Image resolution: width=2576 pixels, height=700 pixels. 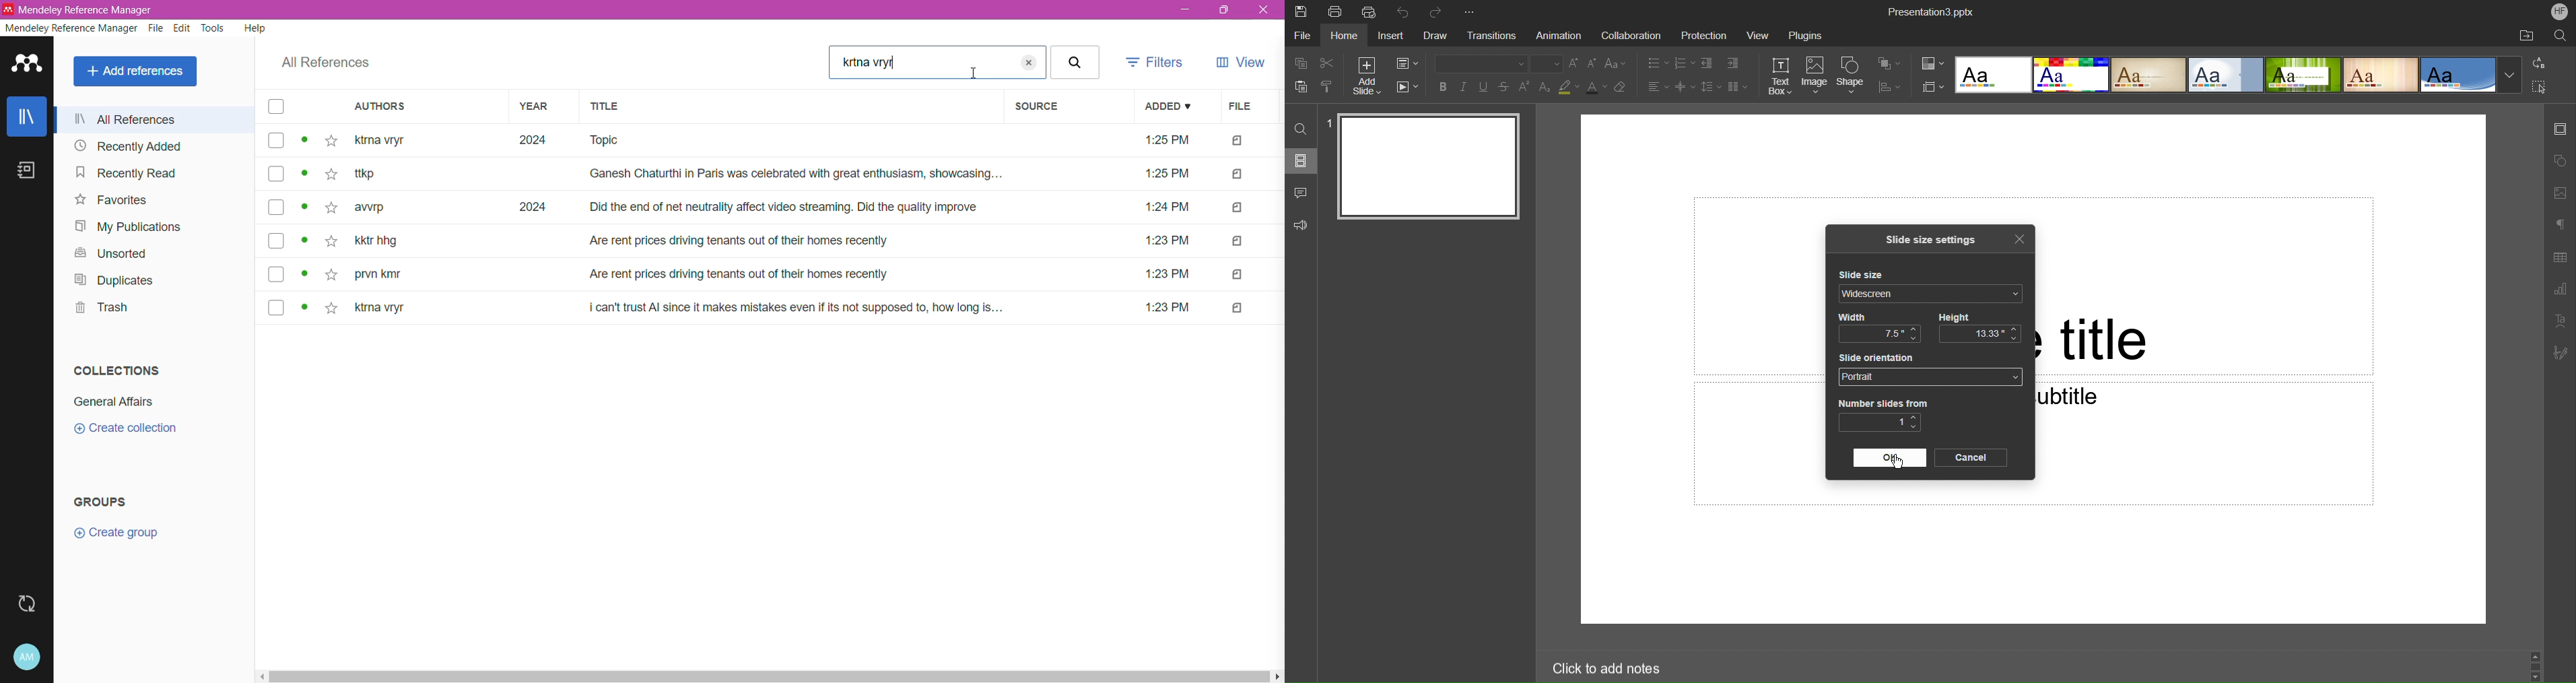 What do you see at coordinates (418, 108) in the screenshot?
I see `Authors` at bounding box center [418, 108].